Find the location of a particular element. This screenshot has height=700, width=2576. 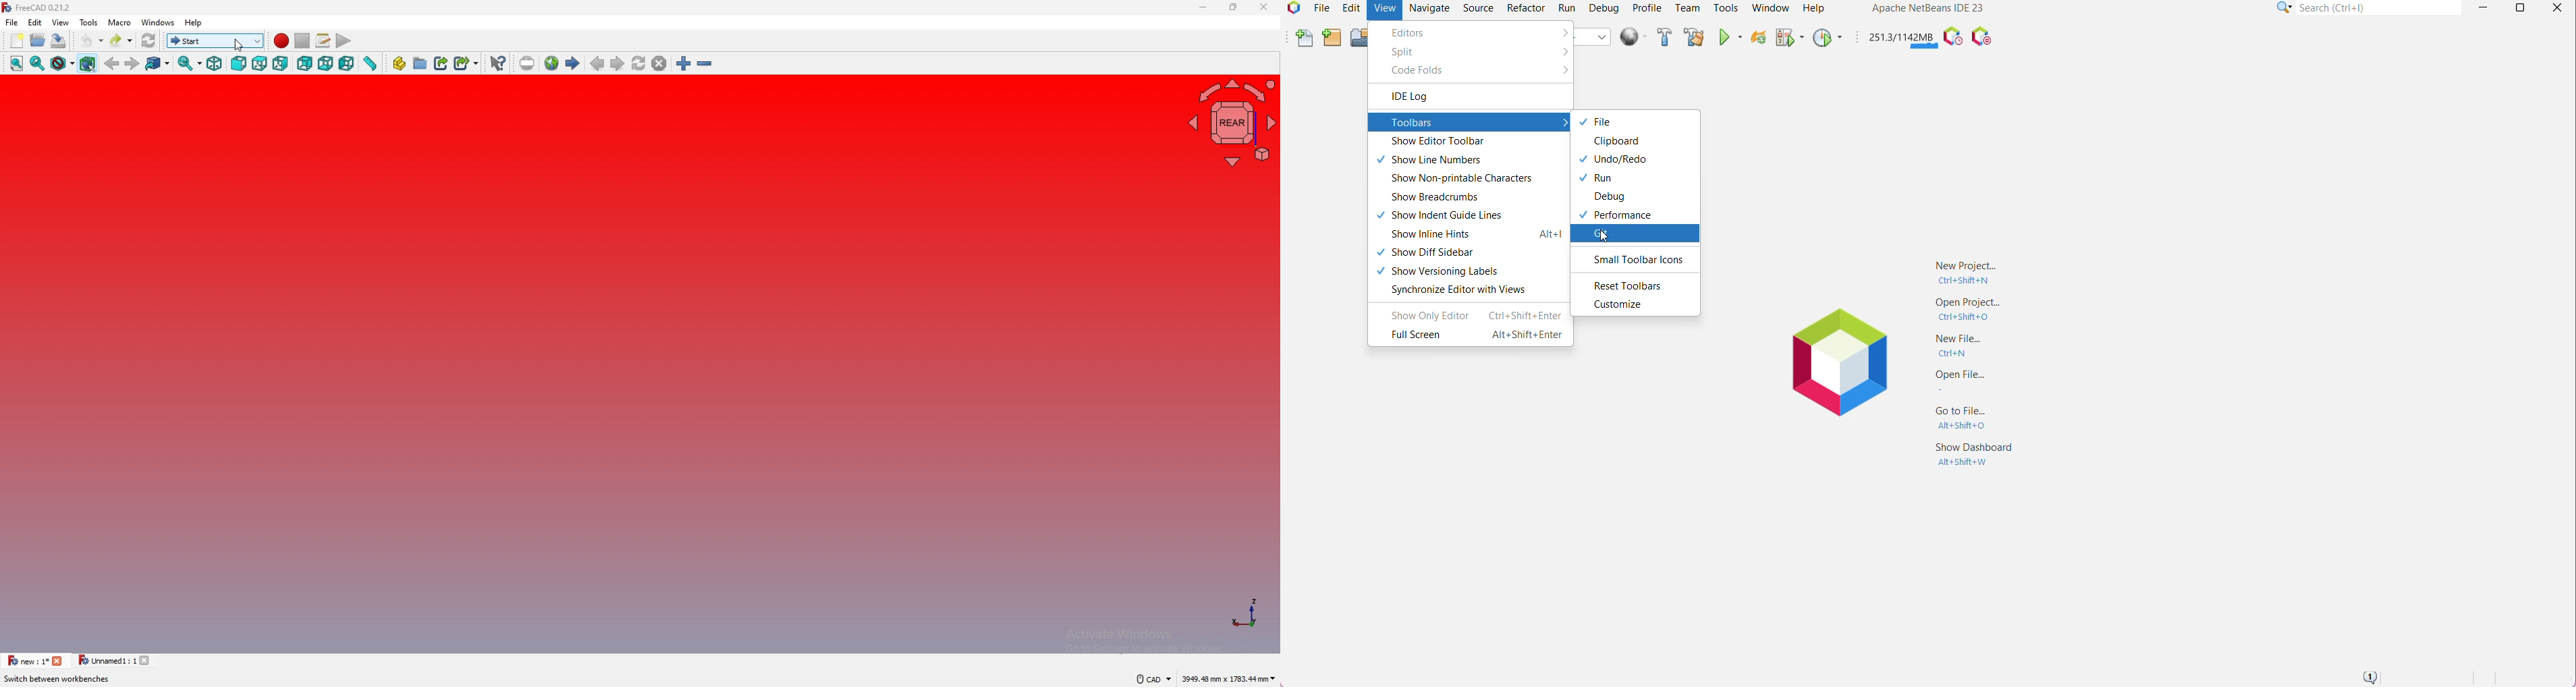

windows is located at coordinates (159, 22).